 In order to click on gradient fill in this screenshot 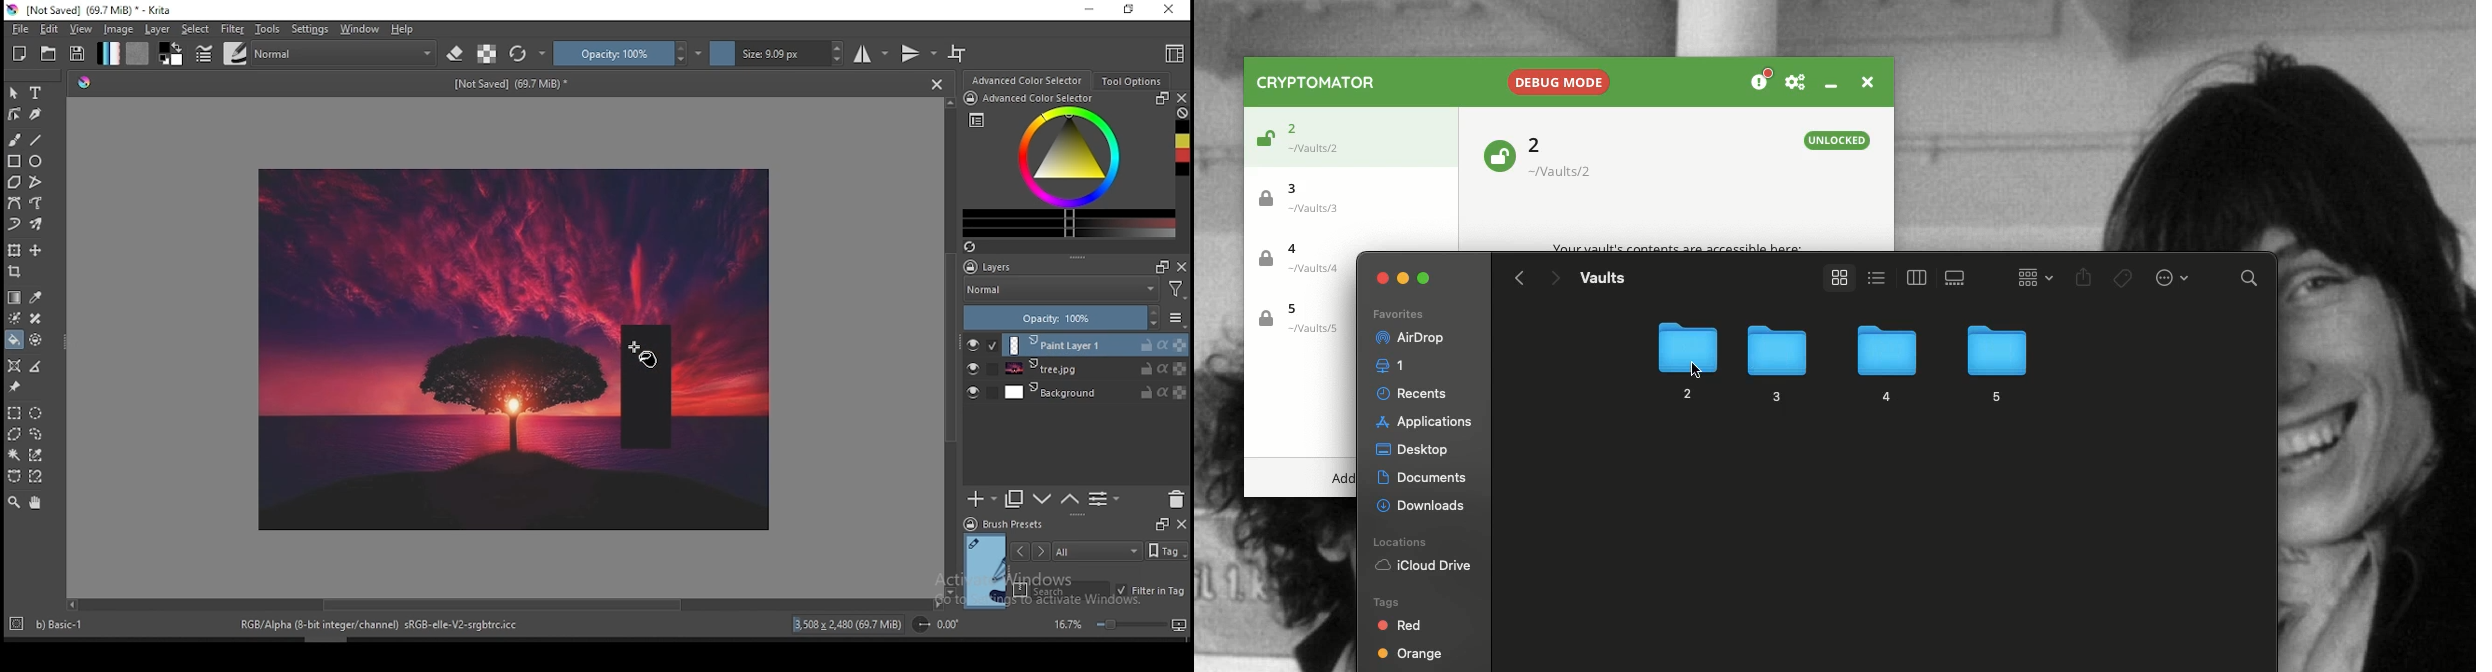, I will do `click(109, 53)`.